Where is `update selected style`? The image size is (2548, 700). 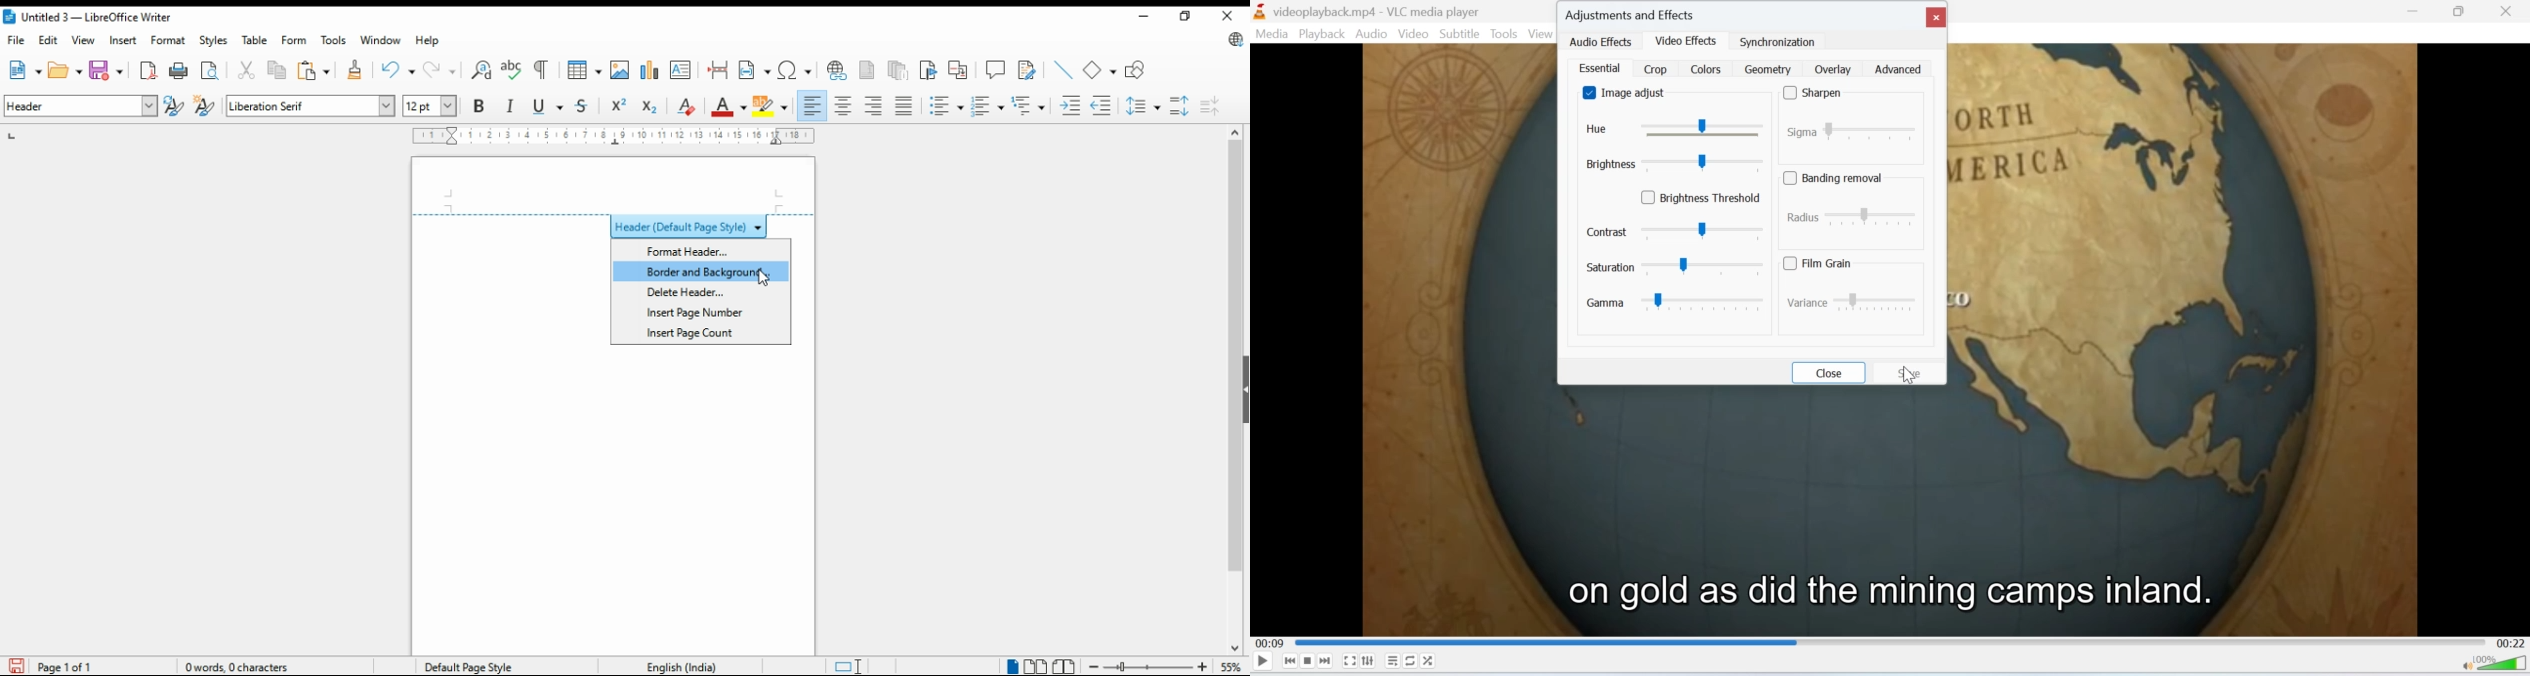 update selected style is located at coordinates (175, 106).